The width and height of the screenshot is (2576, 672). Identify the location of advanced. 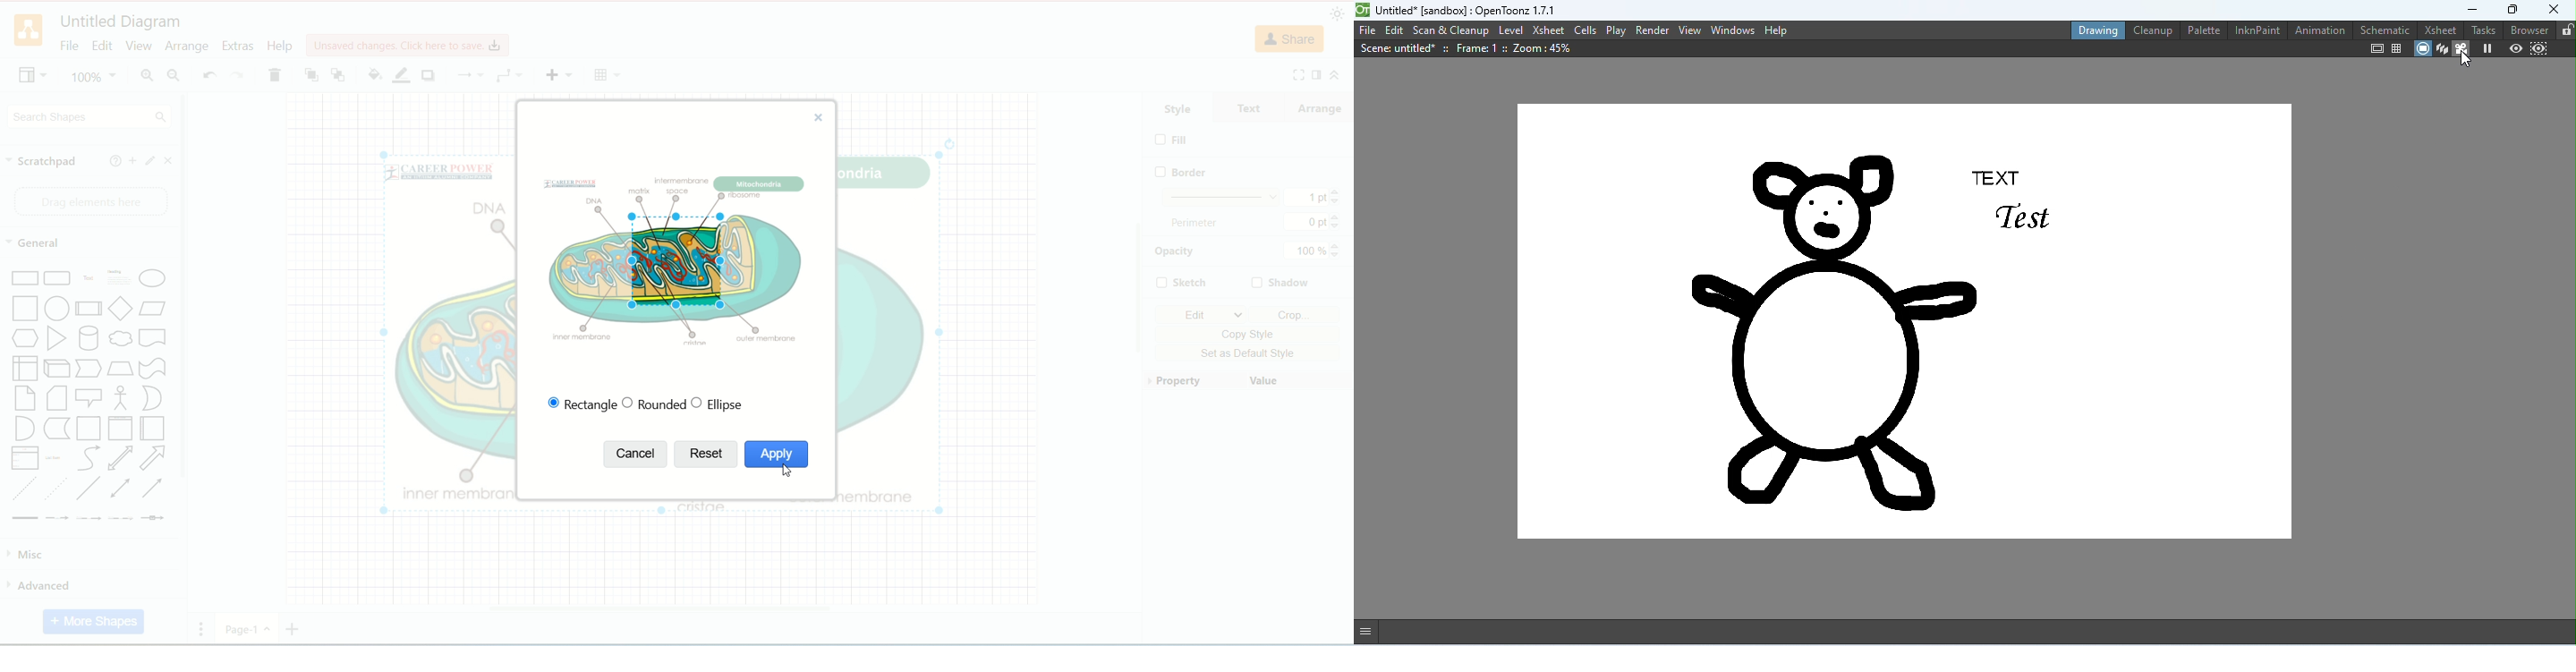
(40, 585).